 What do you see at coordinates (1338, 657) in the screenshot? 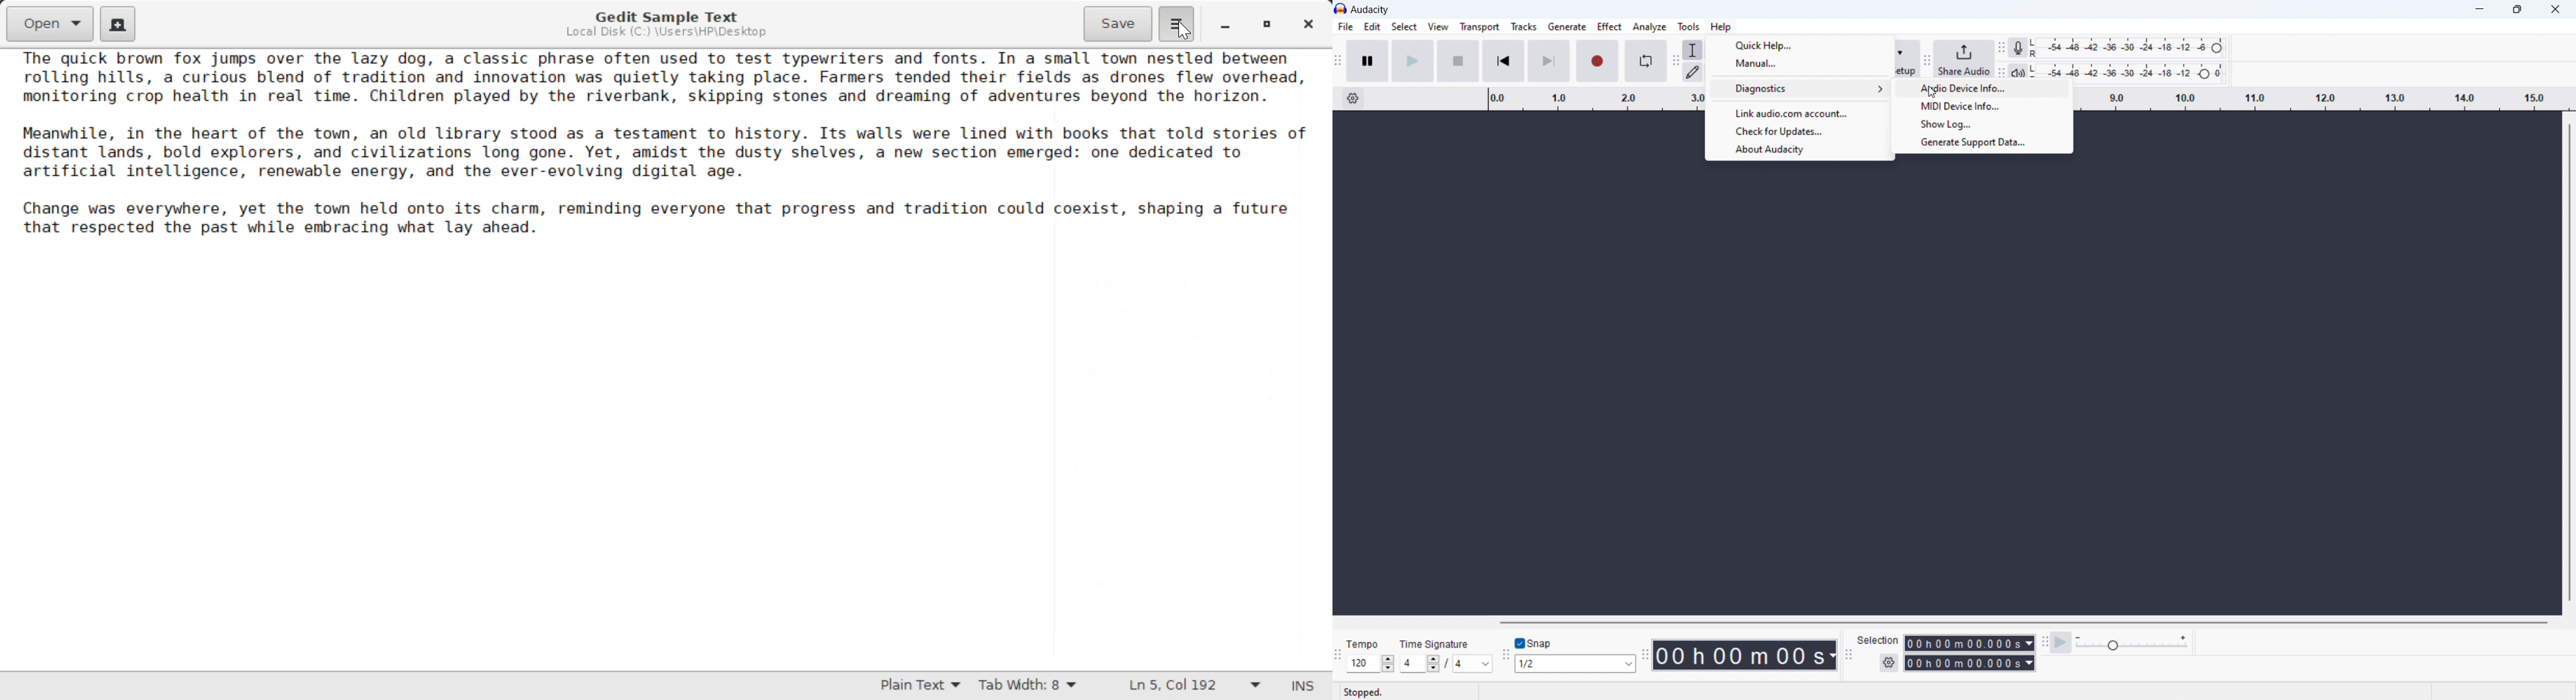
I see `time signature toolbar` at bounding box center [1338, 657].